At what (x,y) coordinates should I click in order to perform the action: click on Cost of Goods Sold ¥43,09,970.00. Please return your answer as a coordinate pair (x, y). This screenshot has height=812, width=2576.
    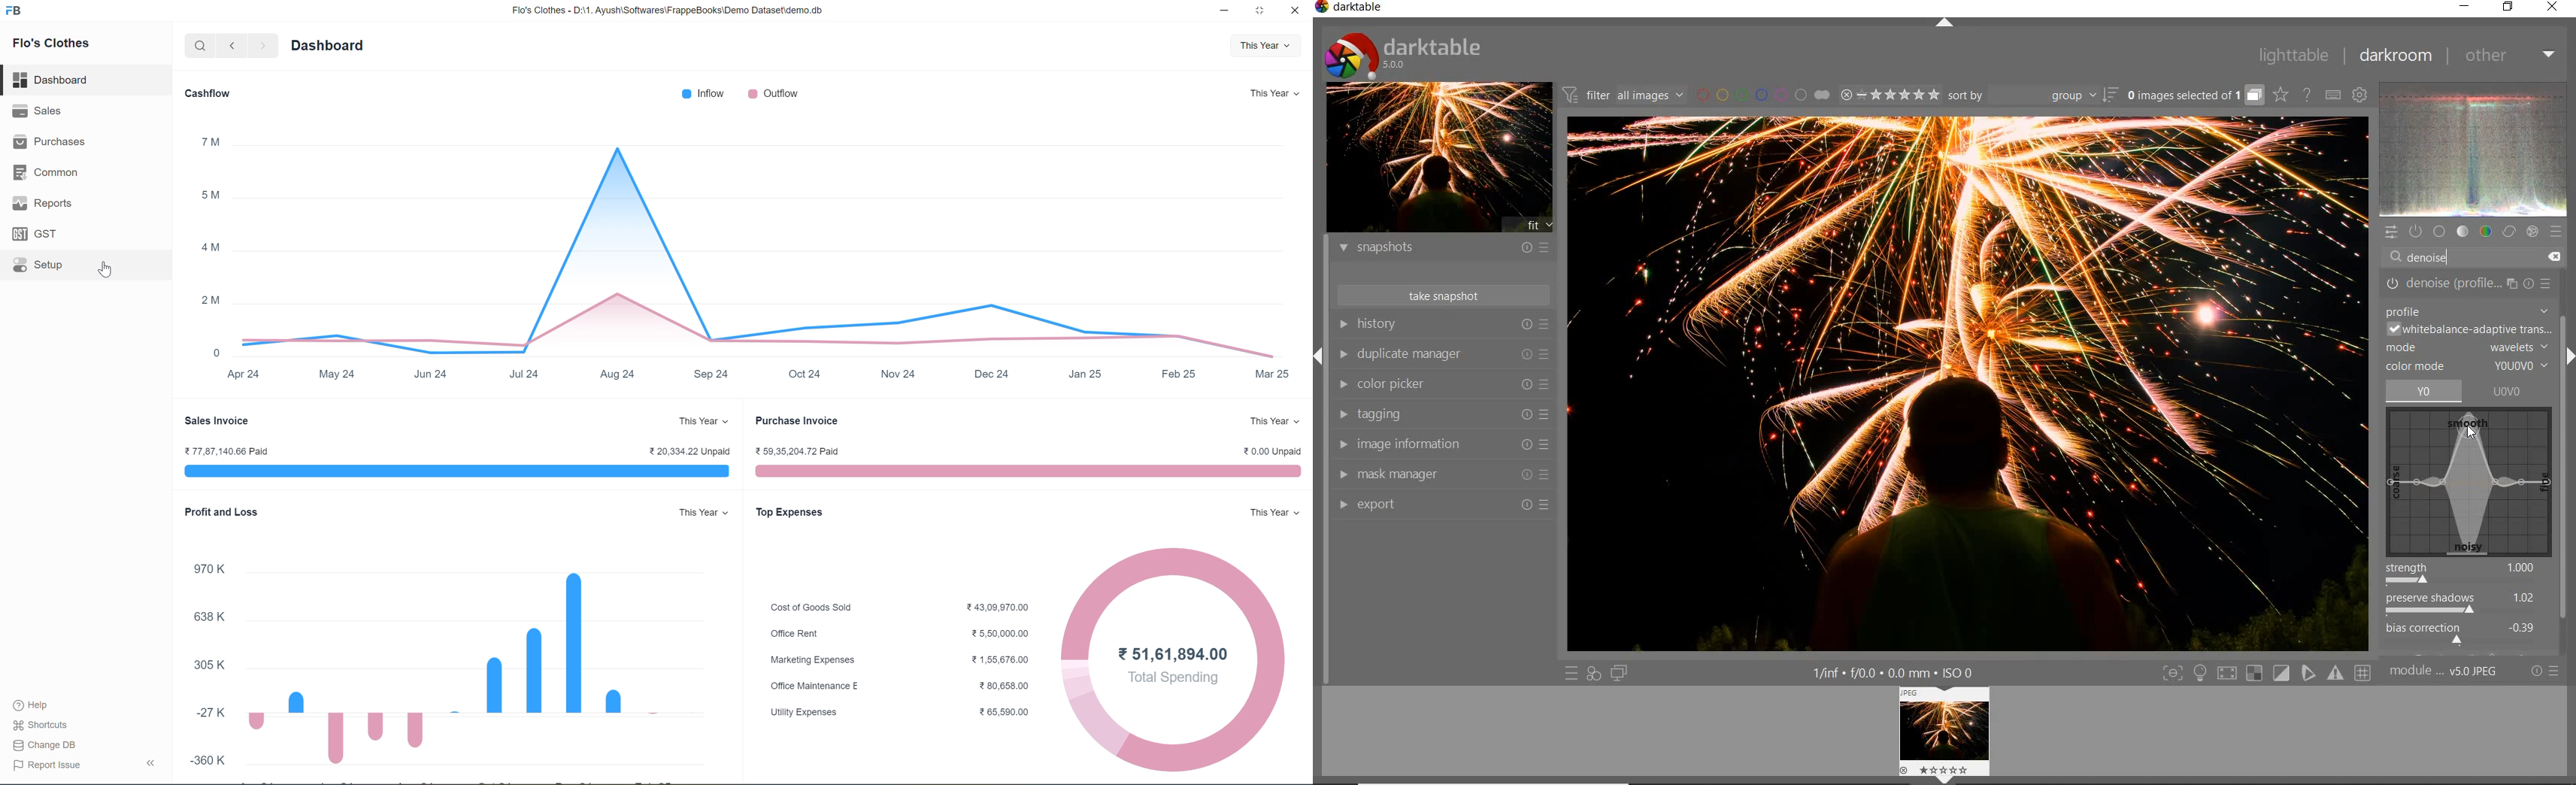
    Looking at the image, I should click on (899, 607).